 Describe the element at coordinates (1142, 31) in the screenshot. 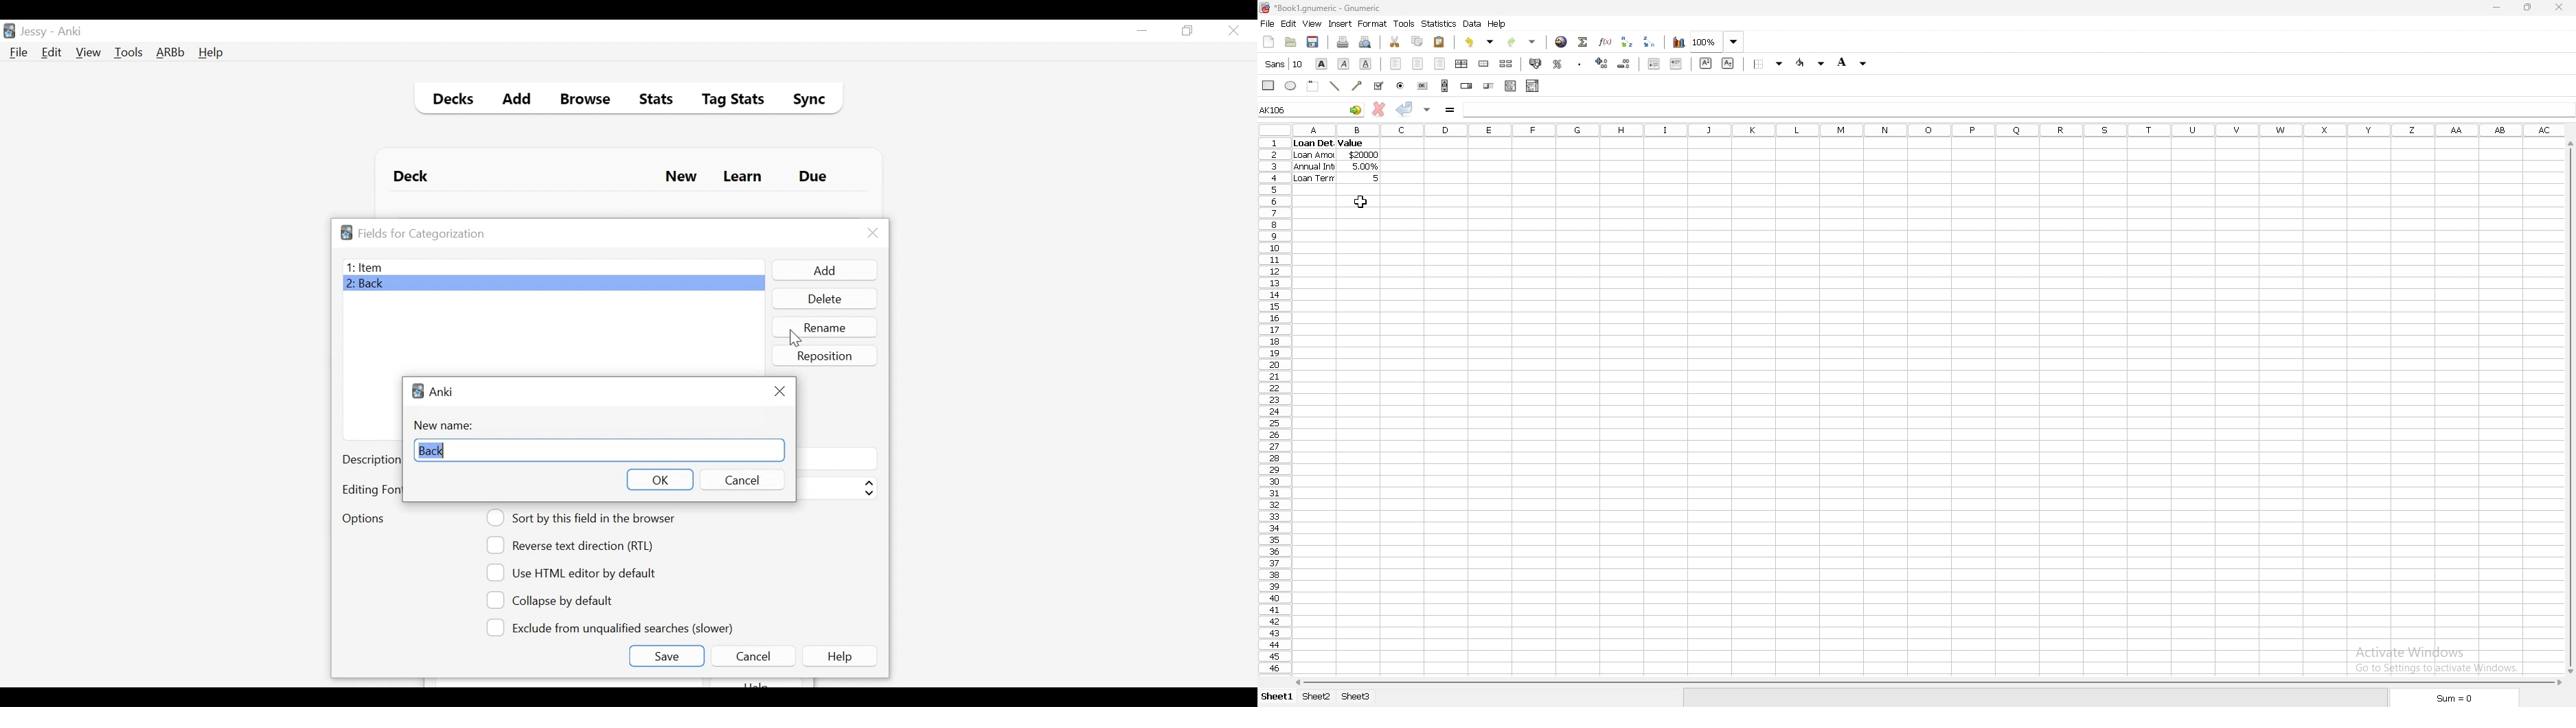

I see `minimize` at that location.